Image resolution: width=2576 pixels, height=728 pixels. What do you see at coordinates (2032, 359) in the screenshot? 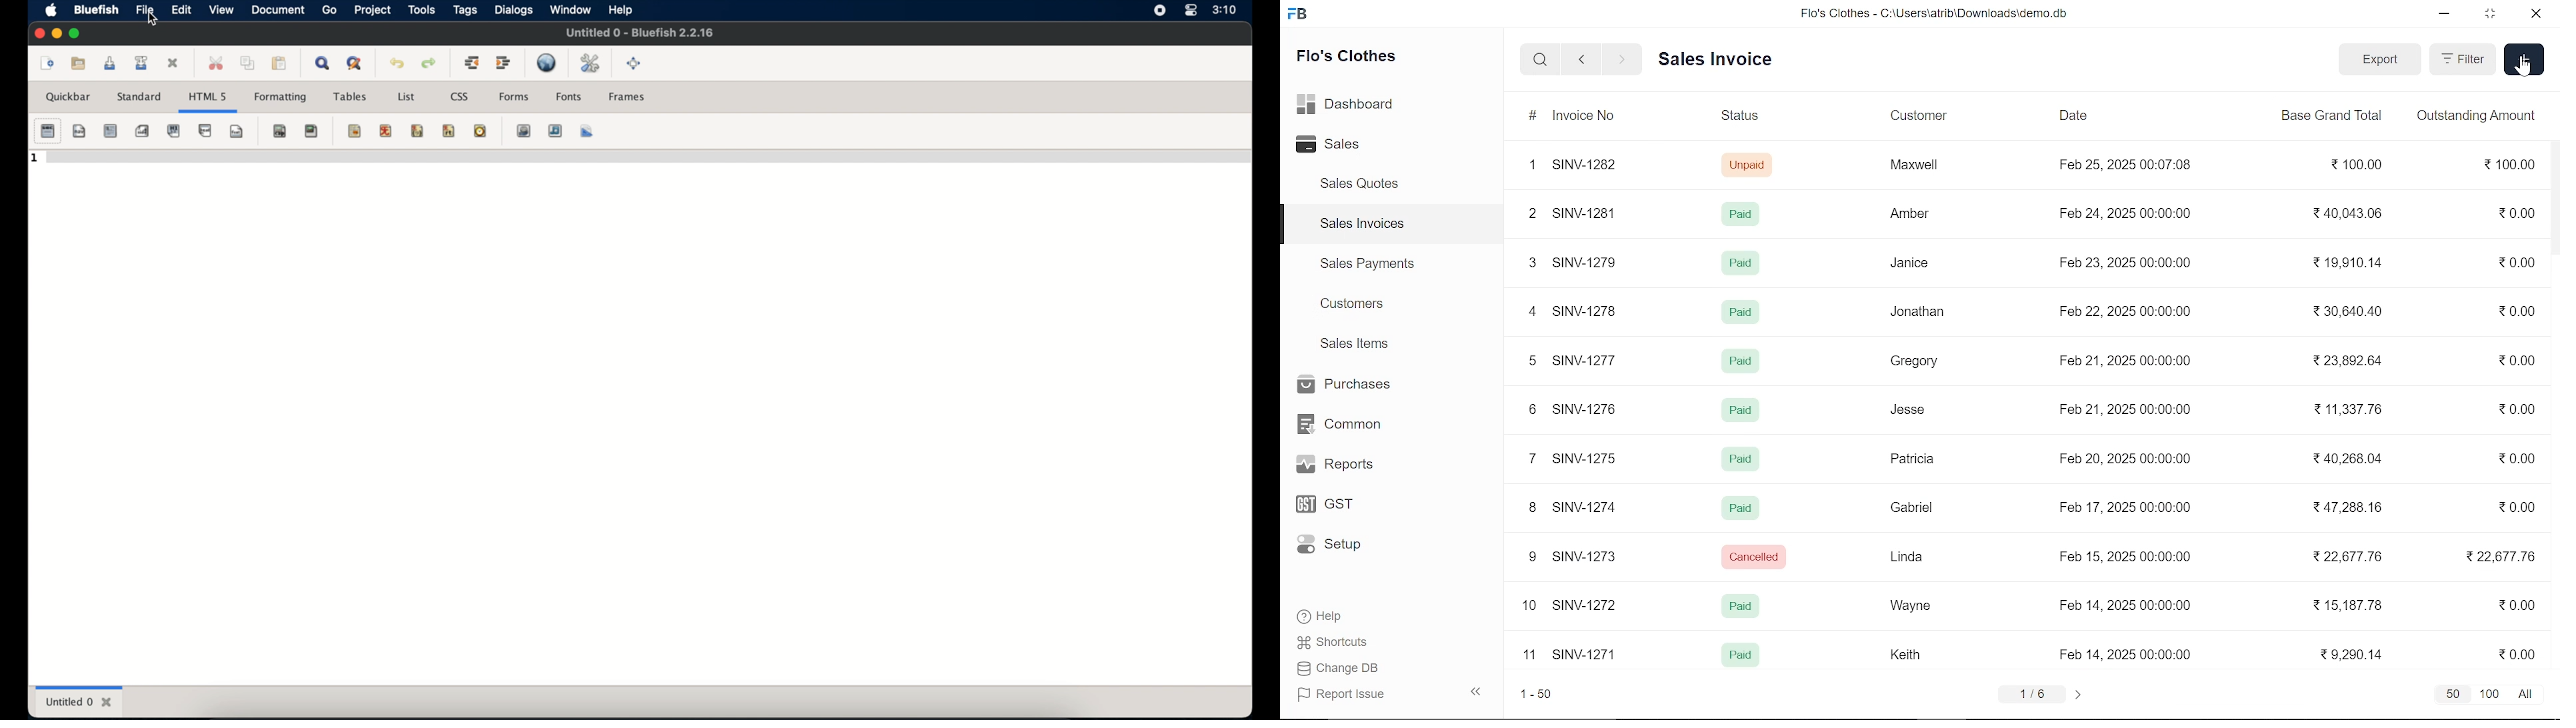
I see `5 SINV-1277 Pad Gregory Feb 21, 2025 00:00:00 2389264 20.00` at bounding box center [2032, 359].